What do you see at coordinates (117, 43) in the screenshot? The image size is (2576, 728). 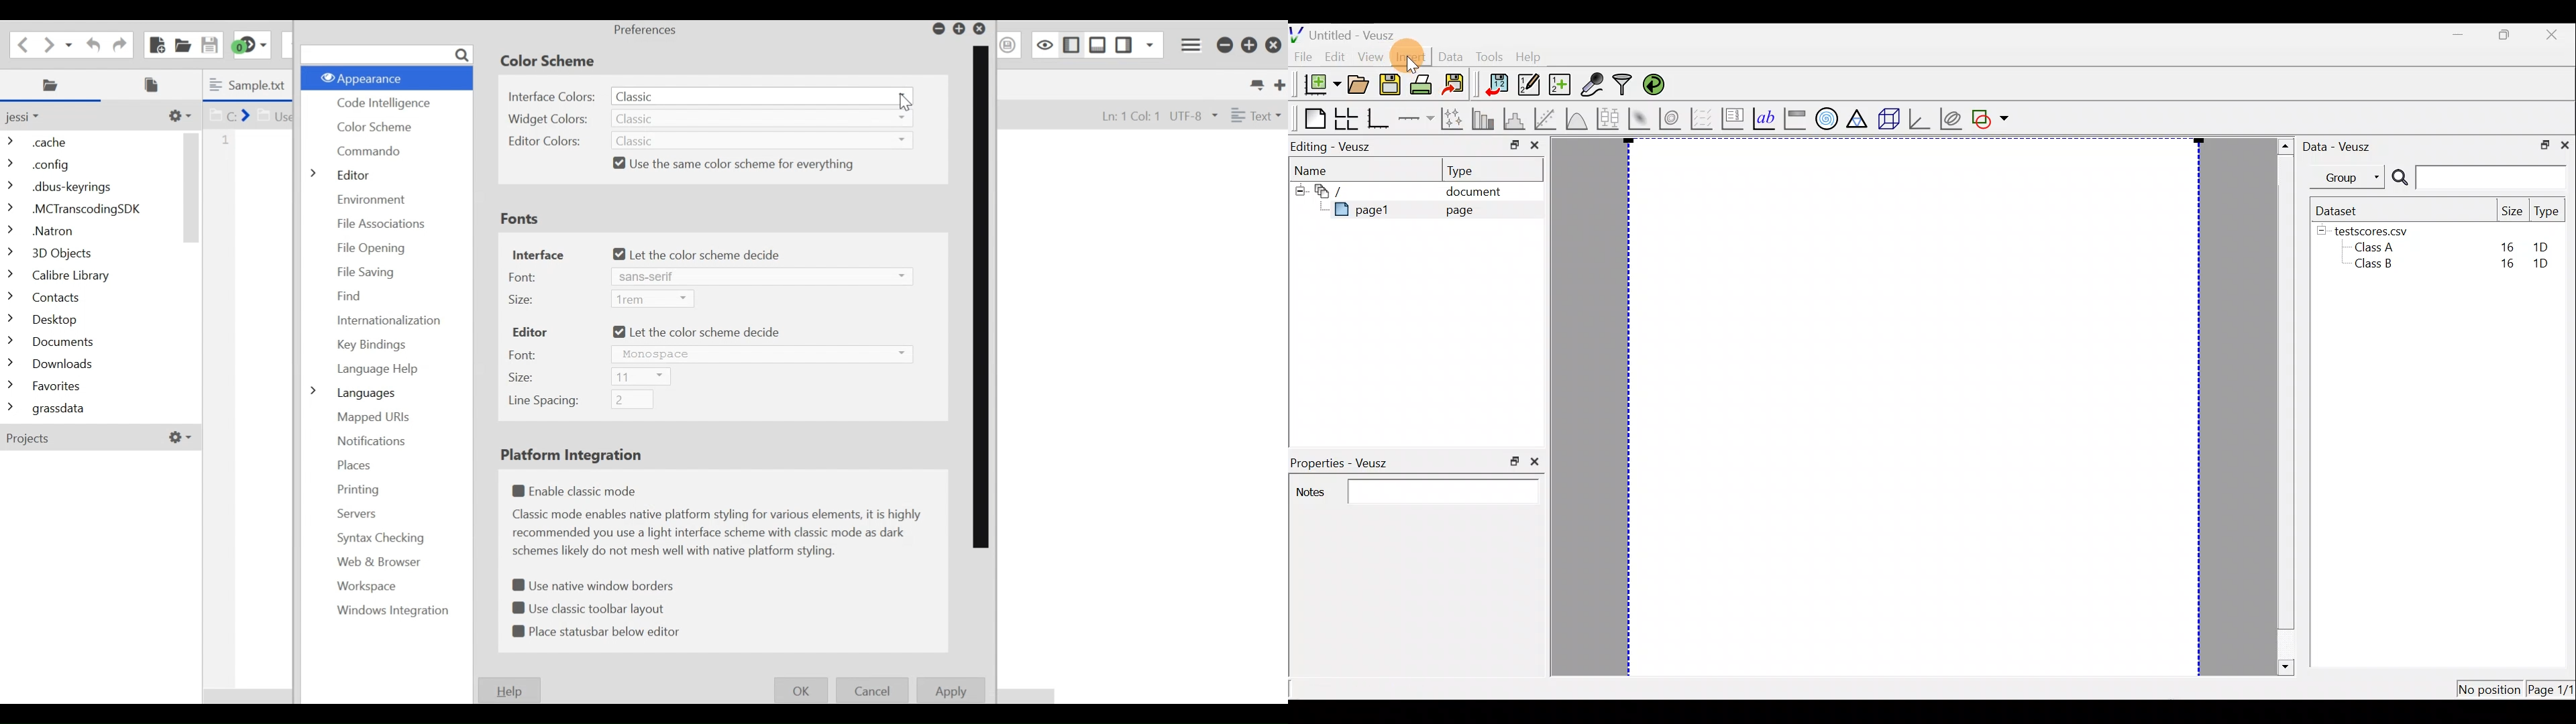 I see `Redo` at bounding box center [117, 43].